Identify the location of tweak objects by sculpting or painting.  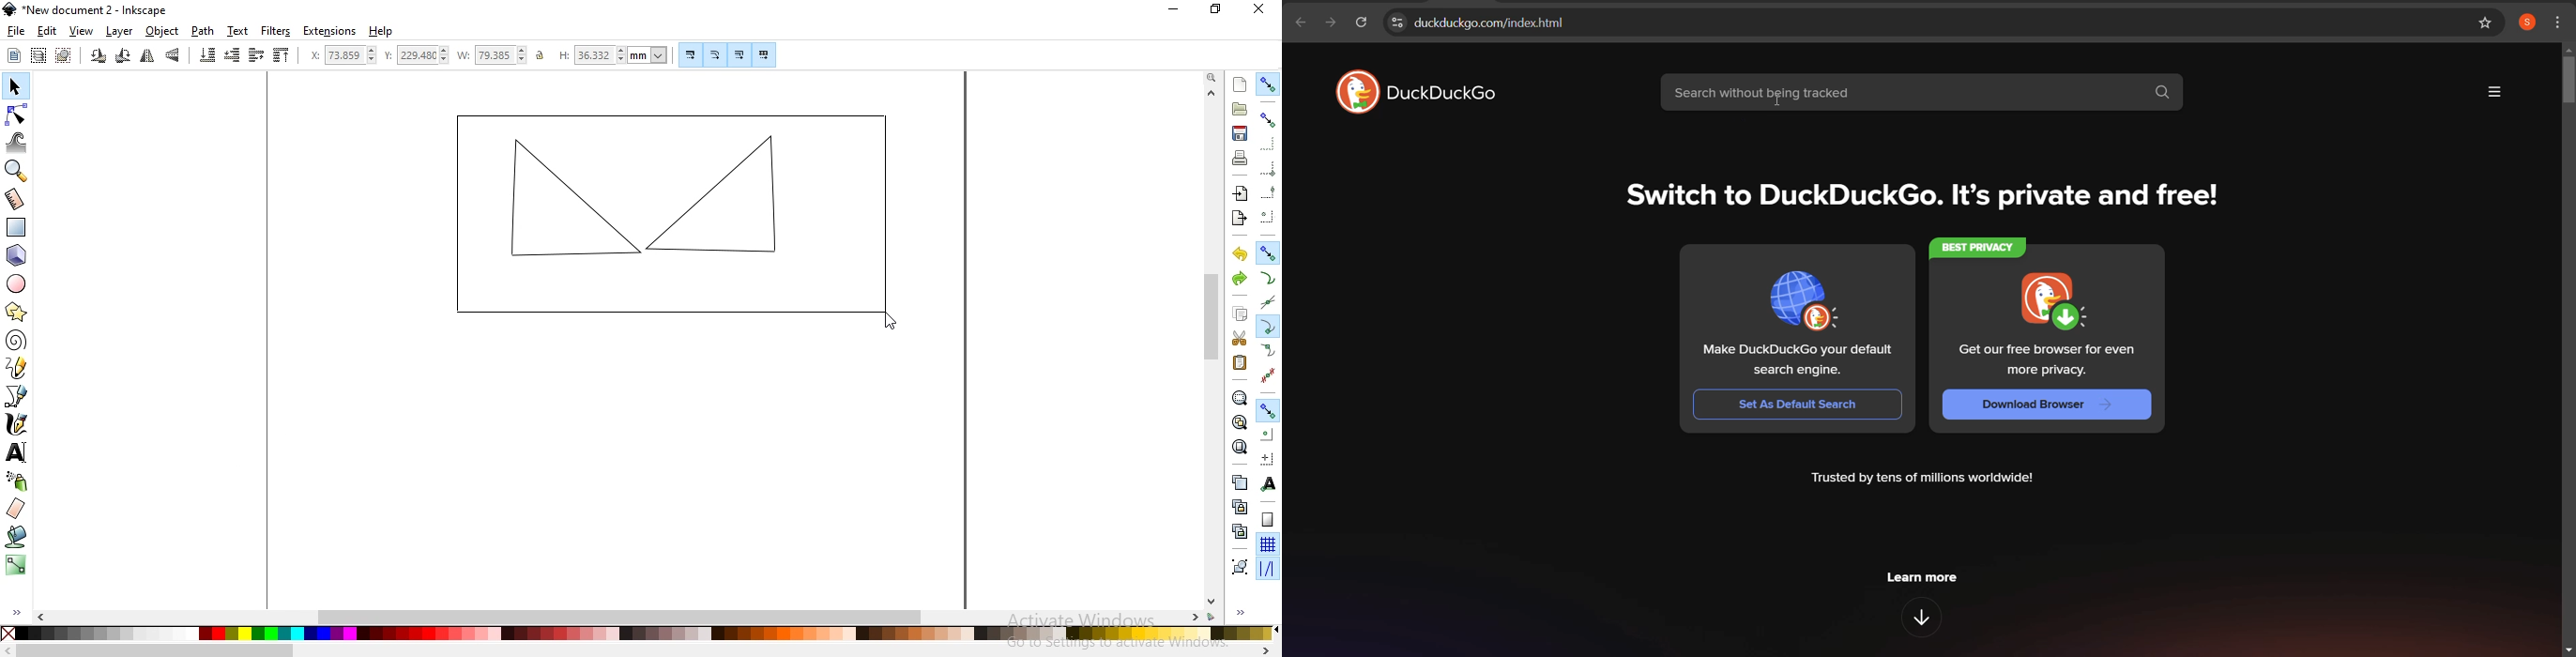
(18, 143).